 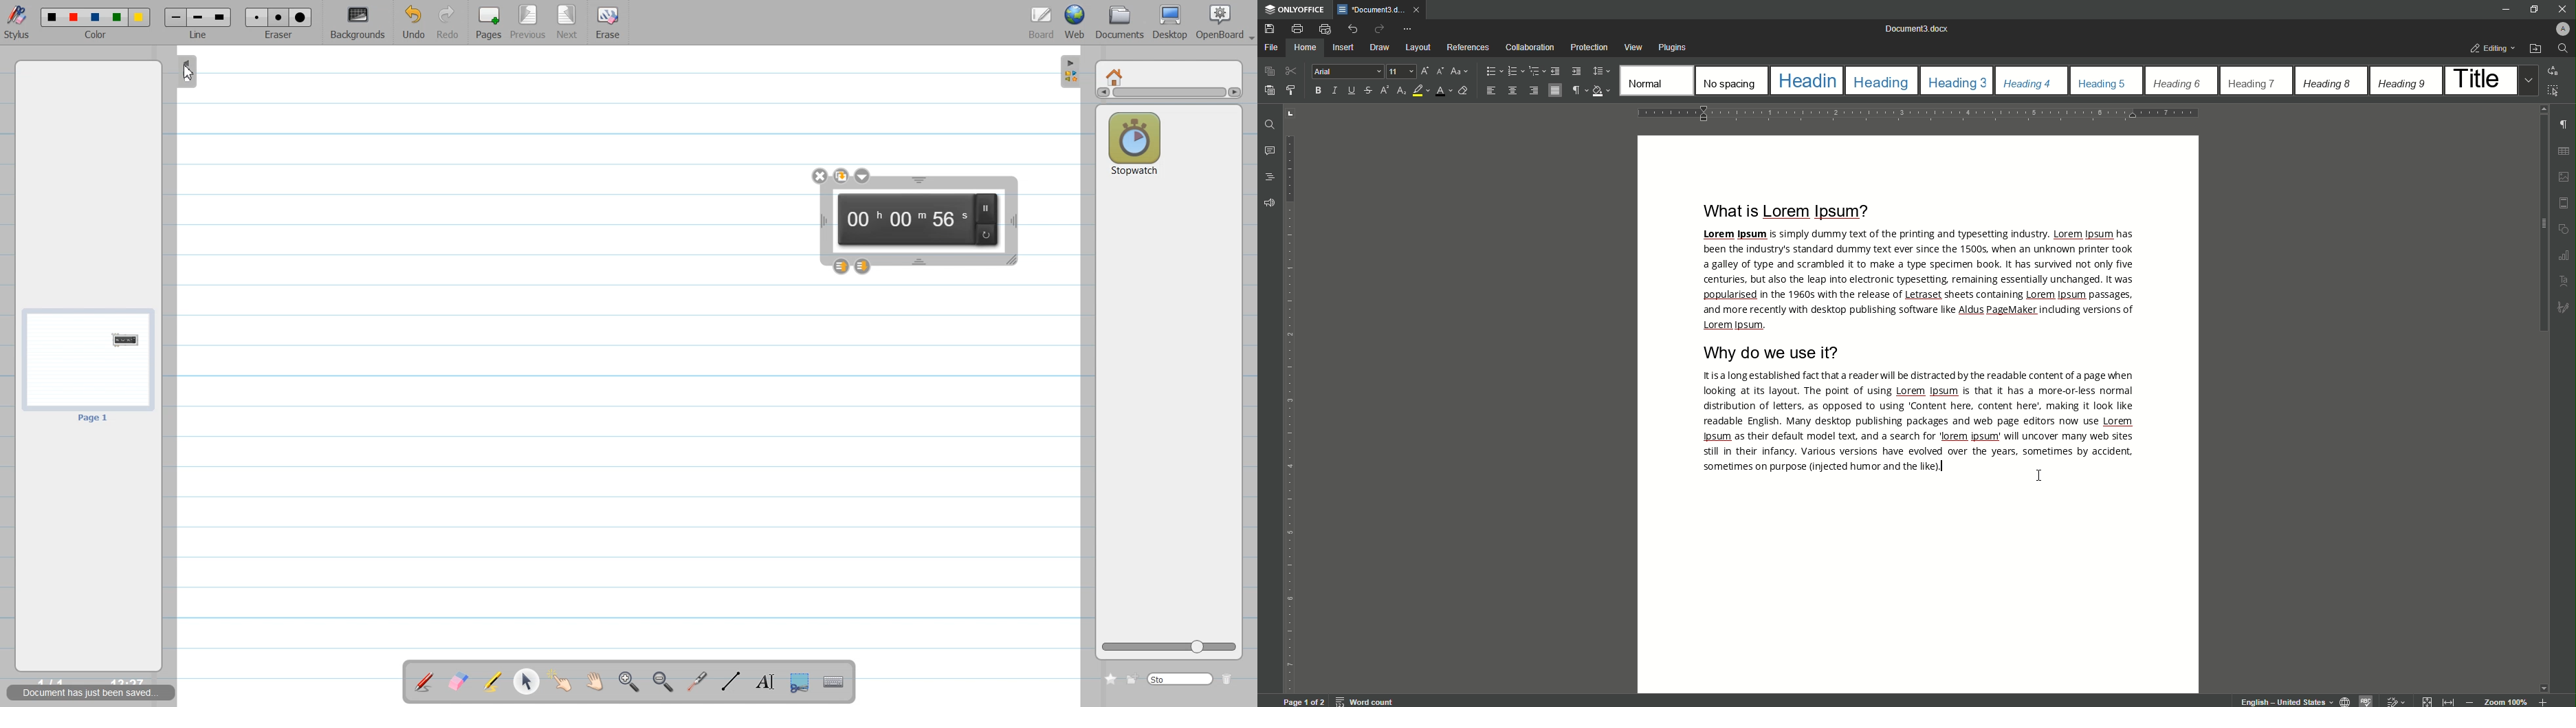 I want to click on Paste, so click(x=1268, y=89).